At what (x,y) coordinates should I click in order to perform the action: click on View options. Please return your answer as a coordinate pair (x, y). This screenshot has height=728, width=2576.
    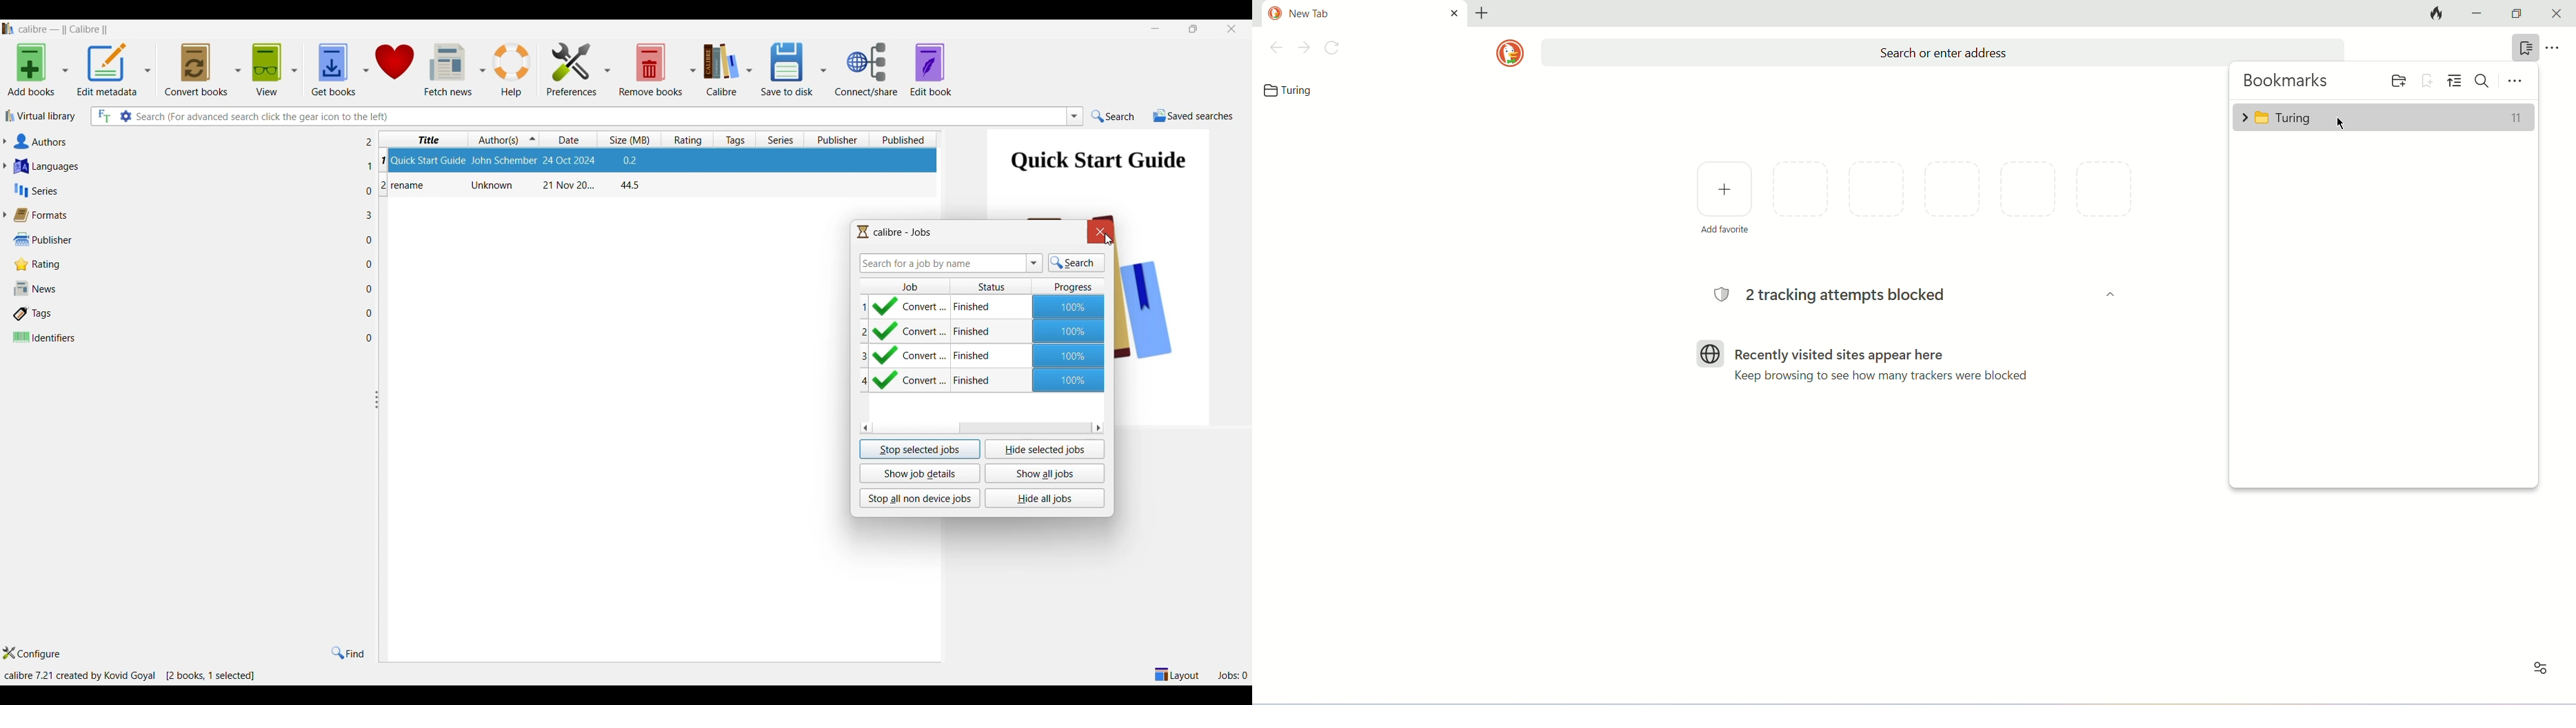
    Looking at the image, I should click on (294, 70).